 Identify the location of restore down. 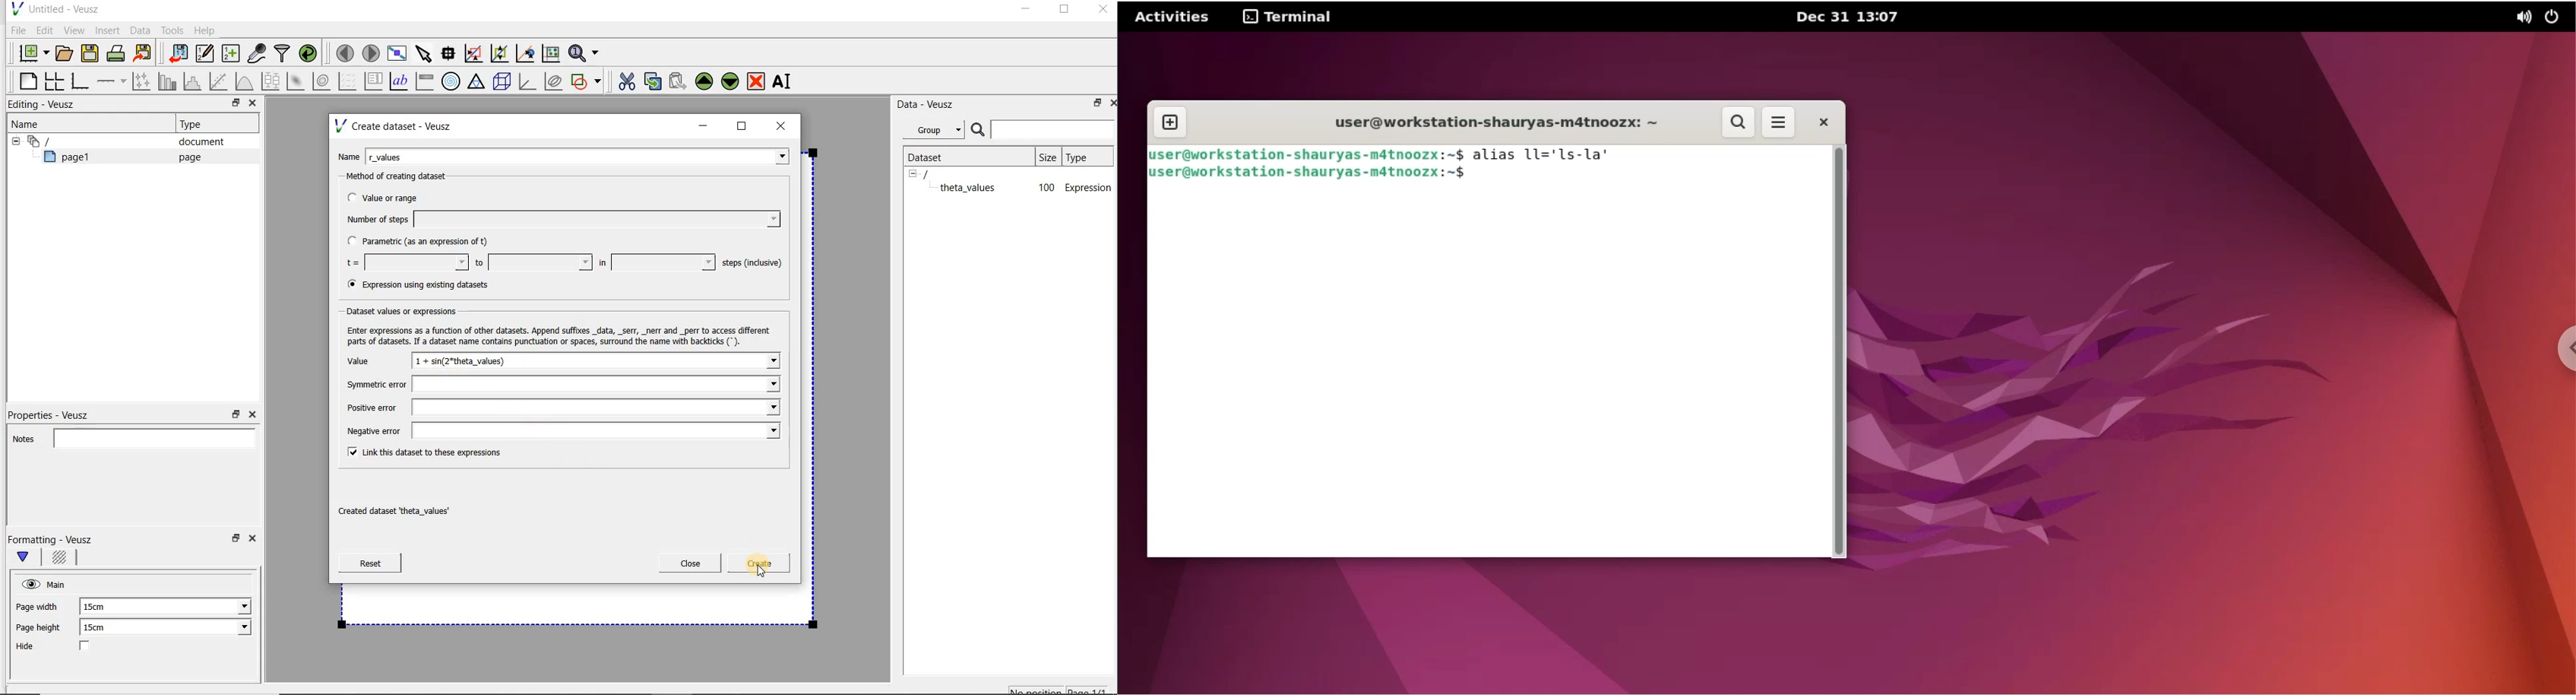
(1094, 105).